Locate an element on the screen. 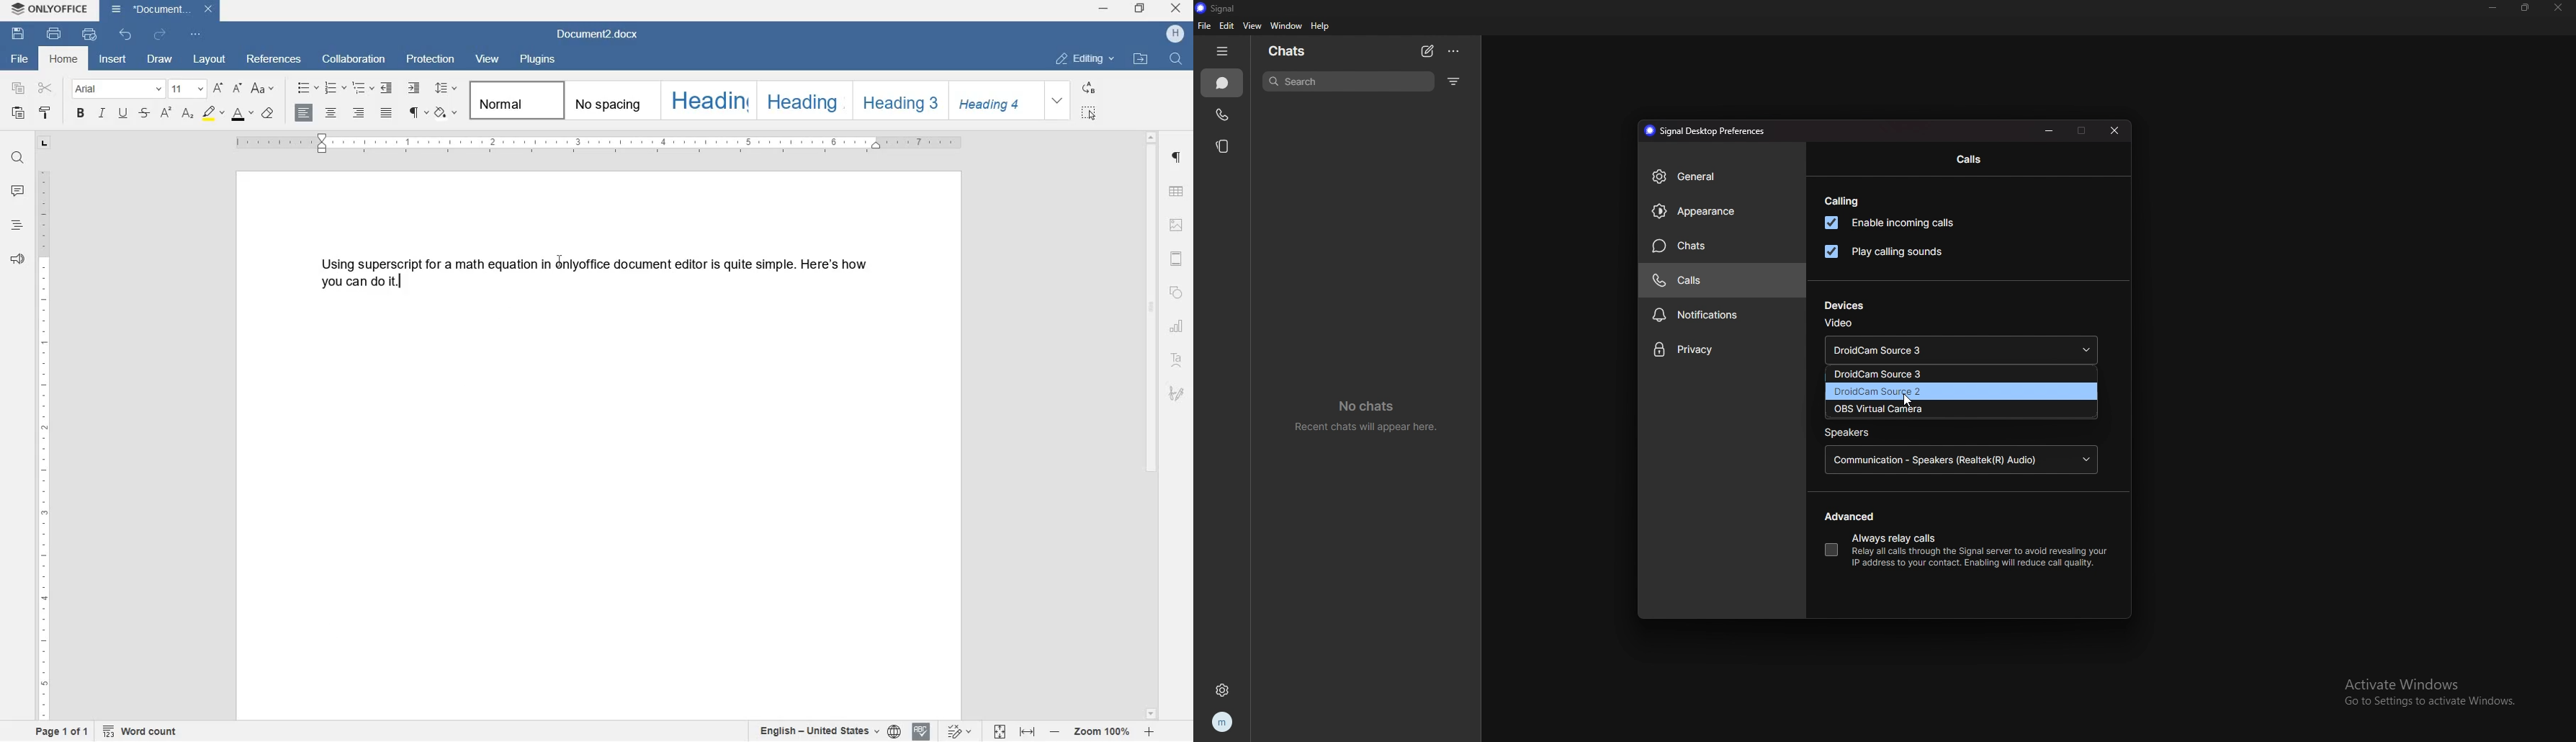 The image size is (2576, 756). print is located at coordinates (54, 34).